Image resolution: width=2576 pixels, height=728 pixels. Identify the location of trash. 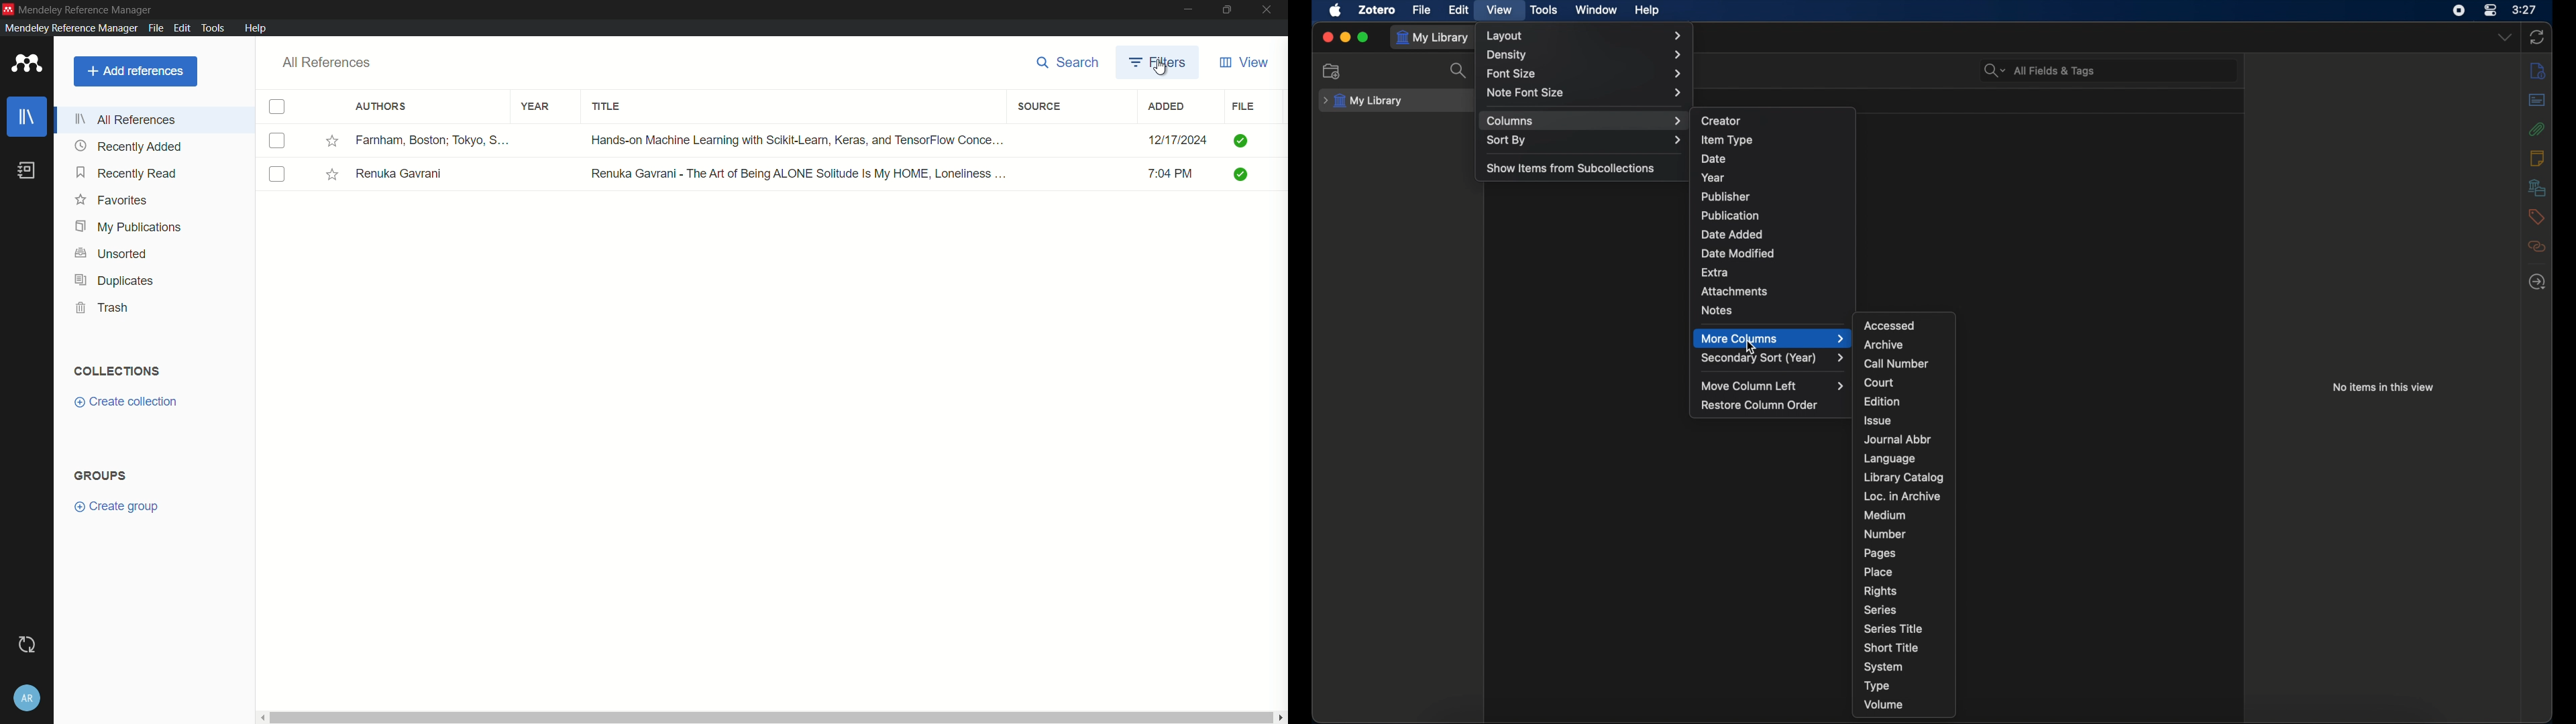
(103, 308).